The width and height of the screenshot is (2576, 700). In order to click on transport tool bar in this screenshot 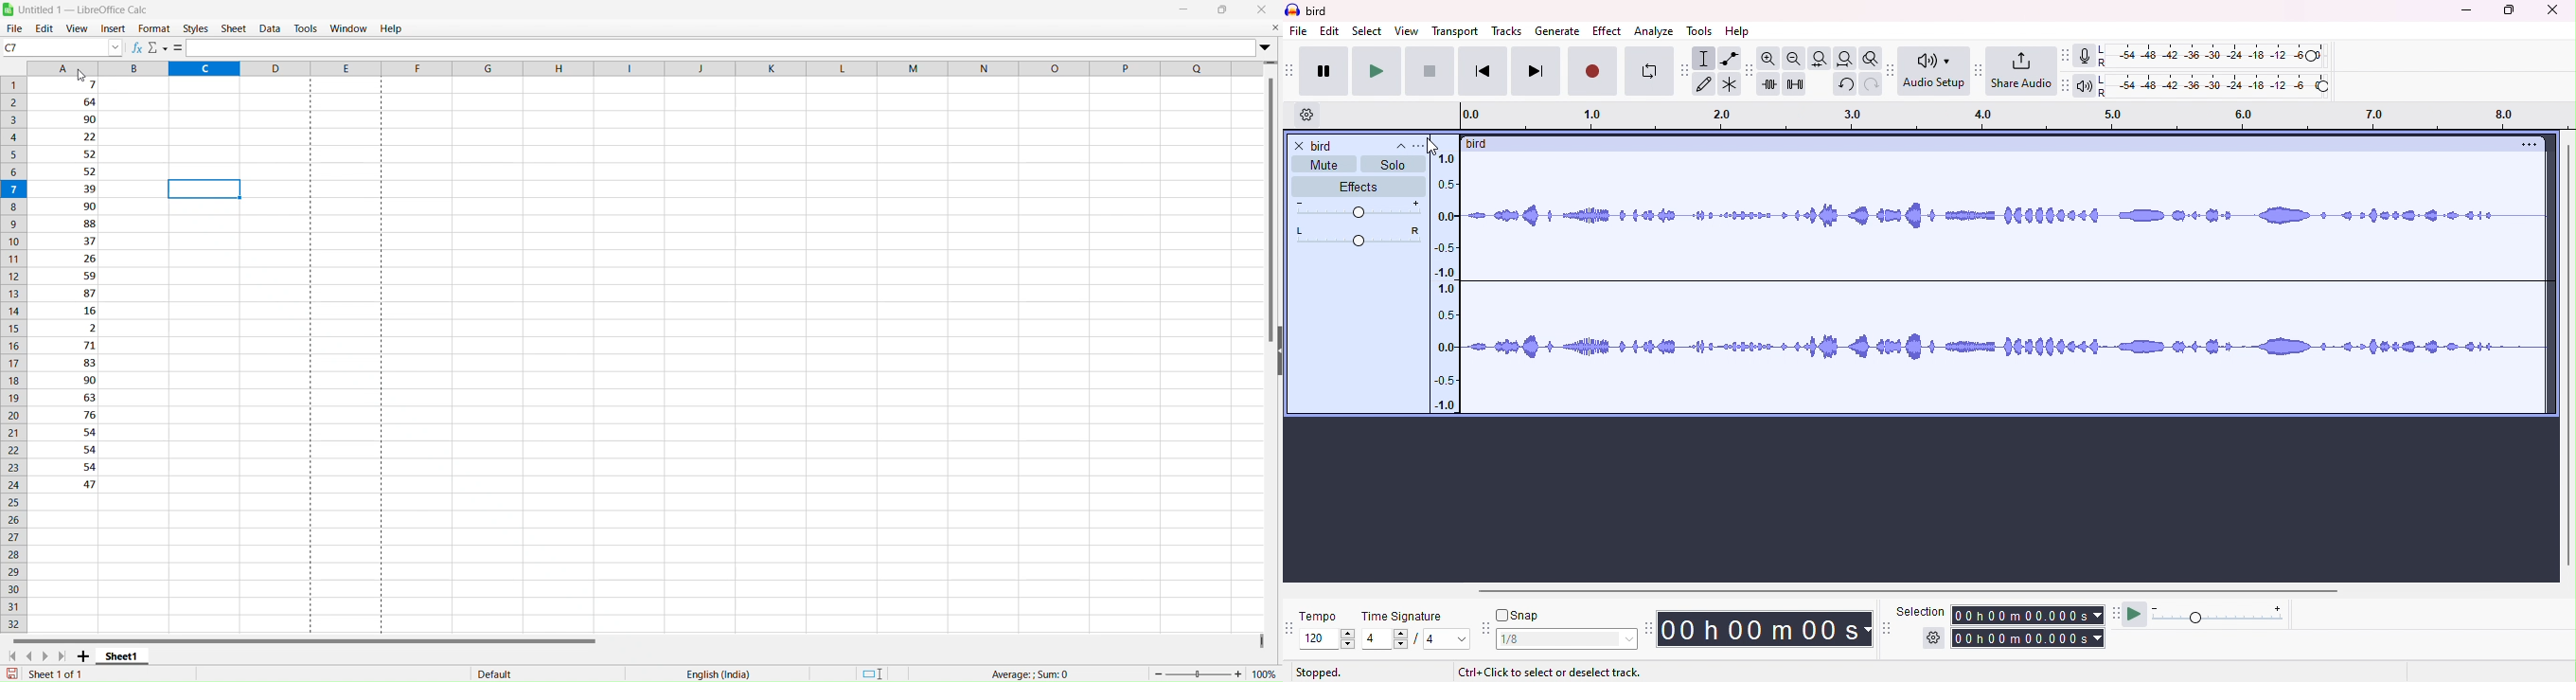, I will do `click(1291, 70)`.